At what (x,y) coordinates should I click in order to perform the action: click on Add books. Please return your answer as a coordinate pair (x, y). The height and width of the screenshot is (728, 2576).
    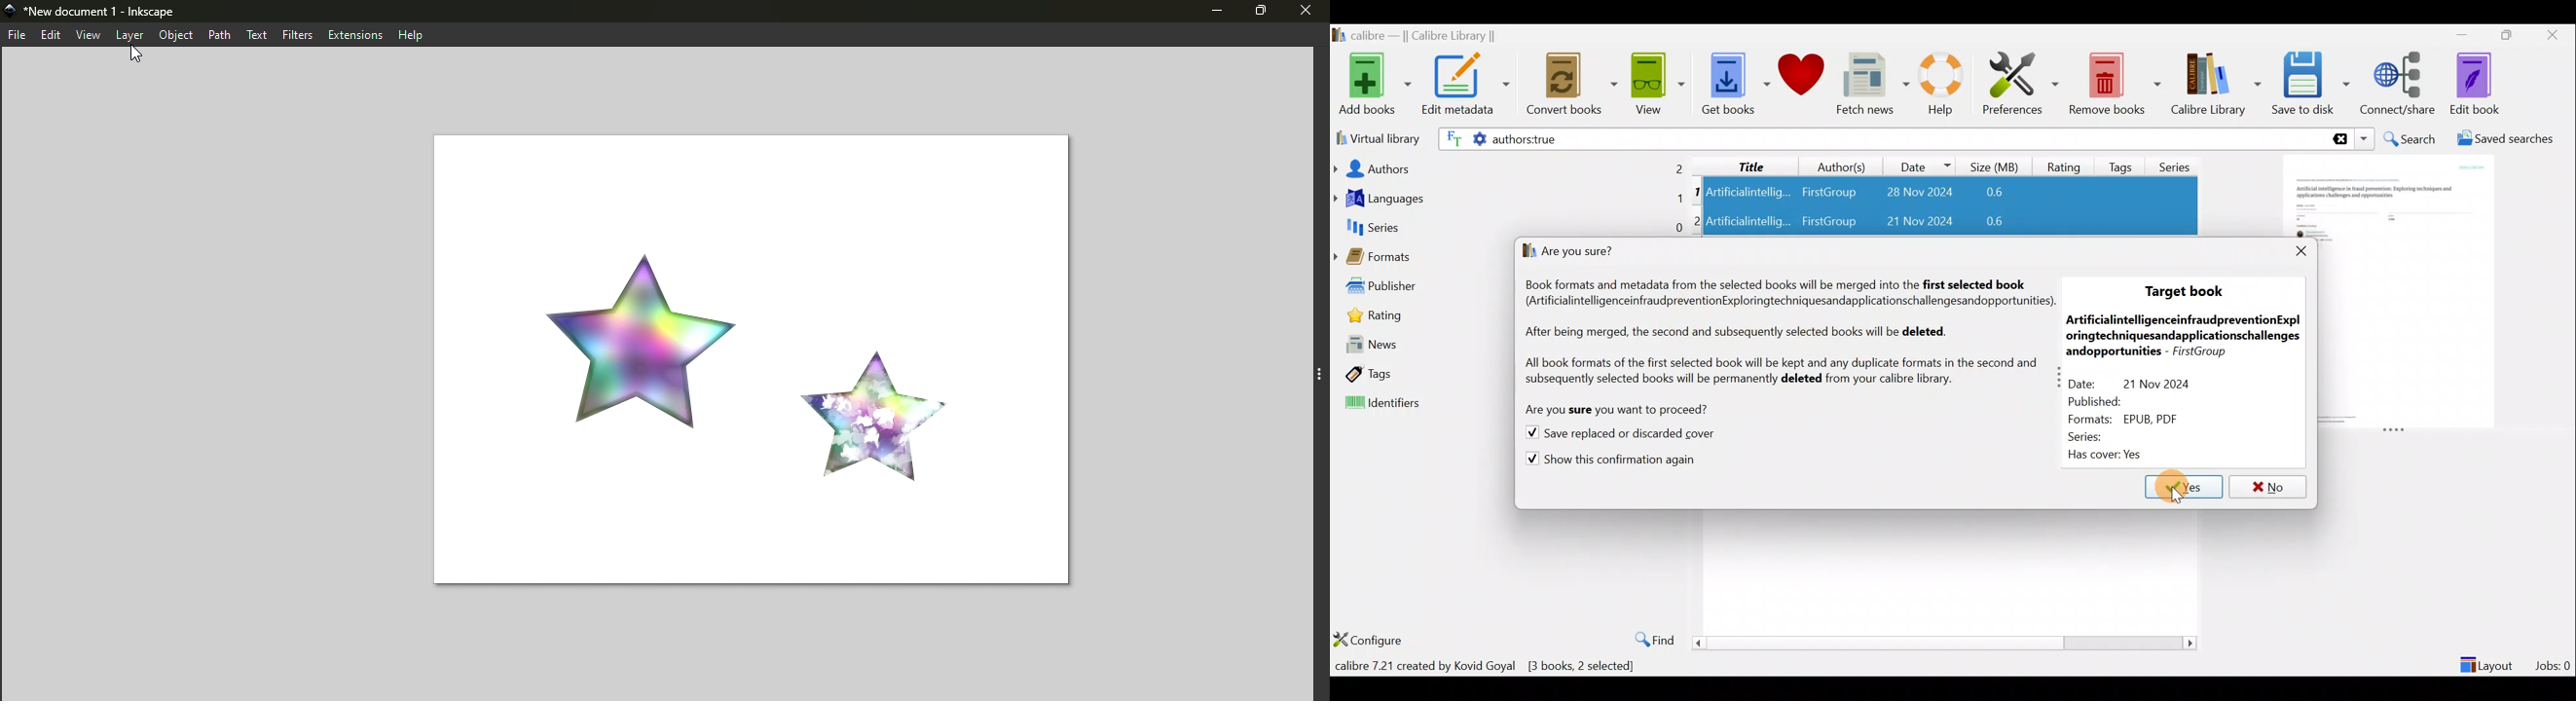
    Looking at the image, I should click on (1373, 85).